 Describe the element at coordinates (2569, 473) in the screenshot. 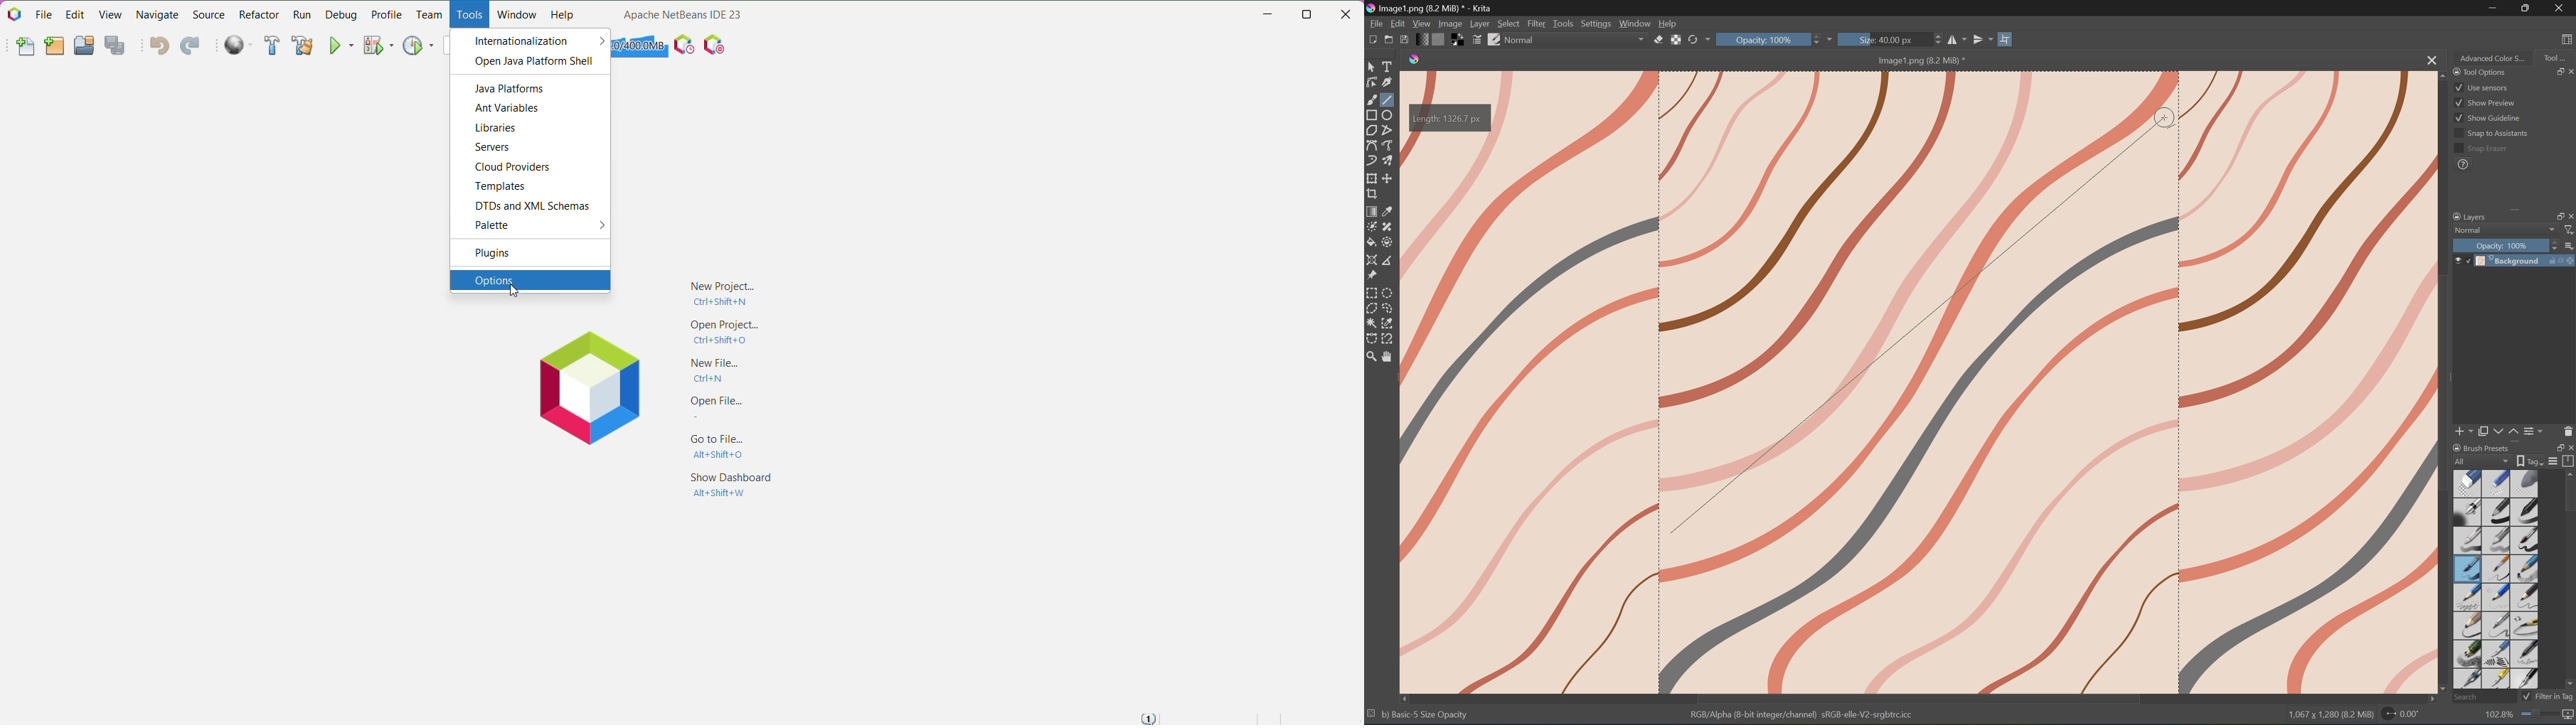

I see `Scroll Up` at that location.